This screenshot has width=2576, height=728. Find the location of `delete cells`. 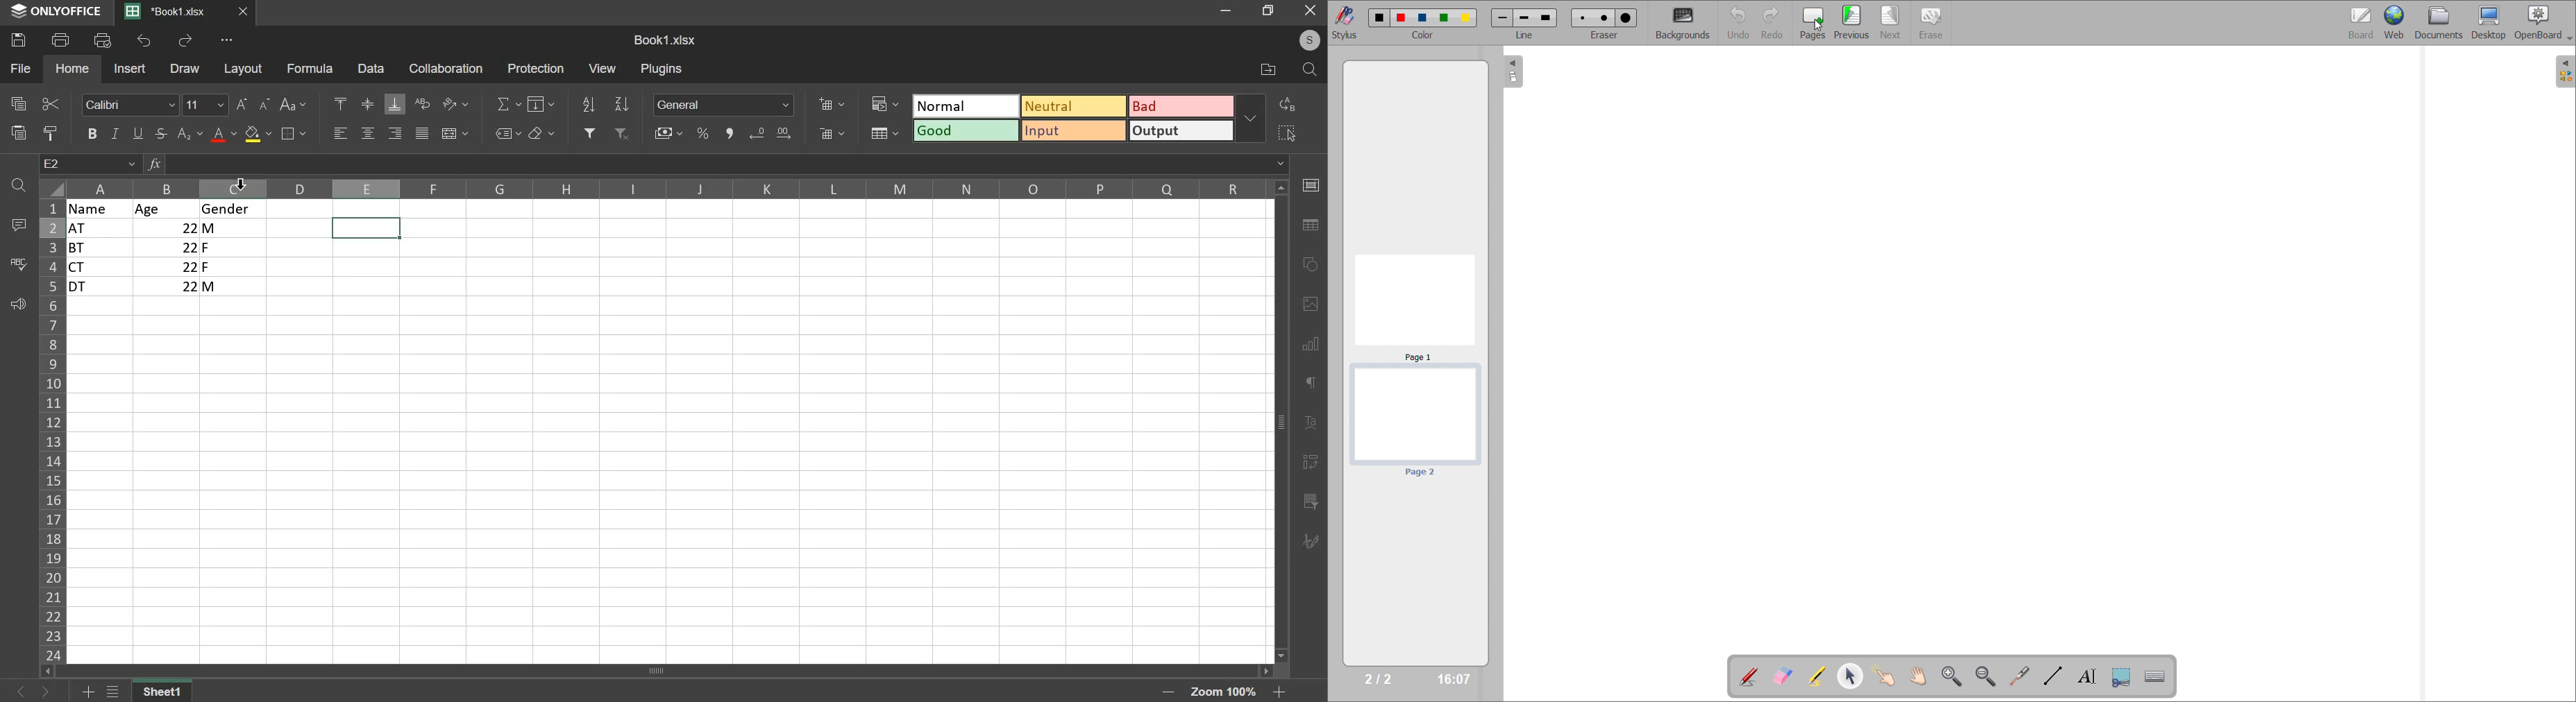

delete cells is located at coordinates (830, 133).